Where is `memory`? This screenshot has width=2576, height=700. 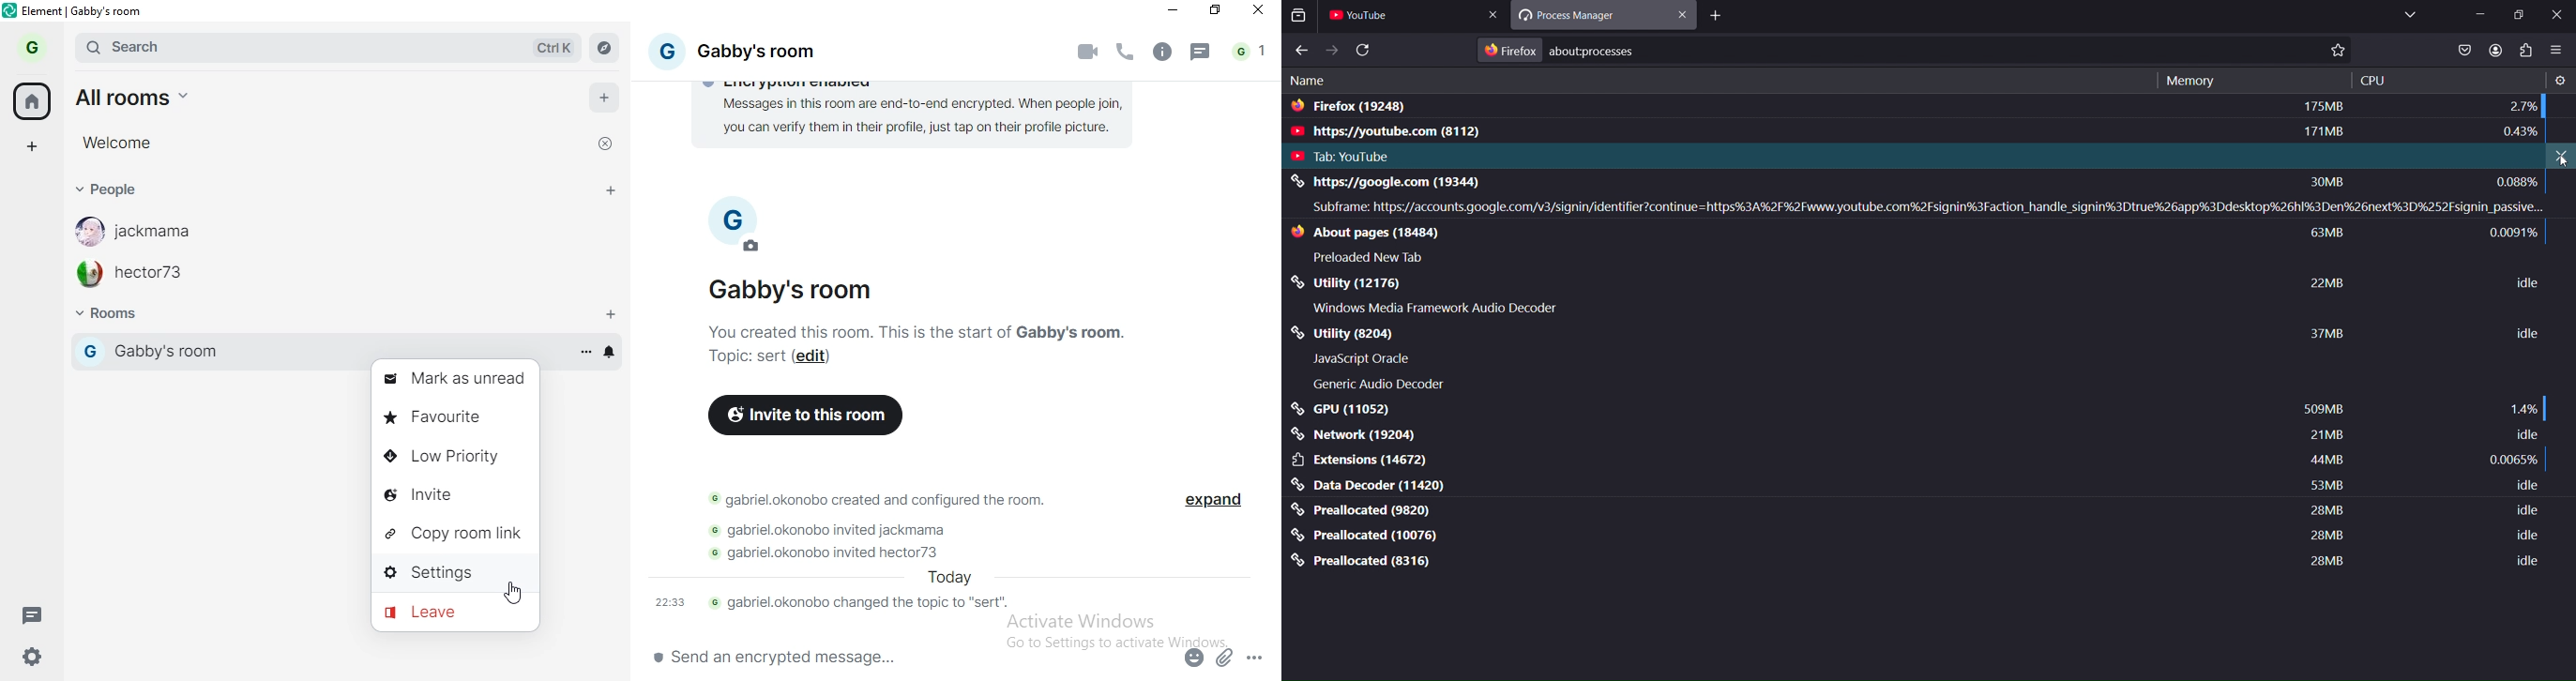
memory is located at coordinates (2188, 81).